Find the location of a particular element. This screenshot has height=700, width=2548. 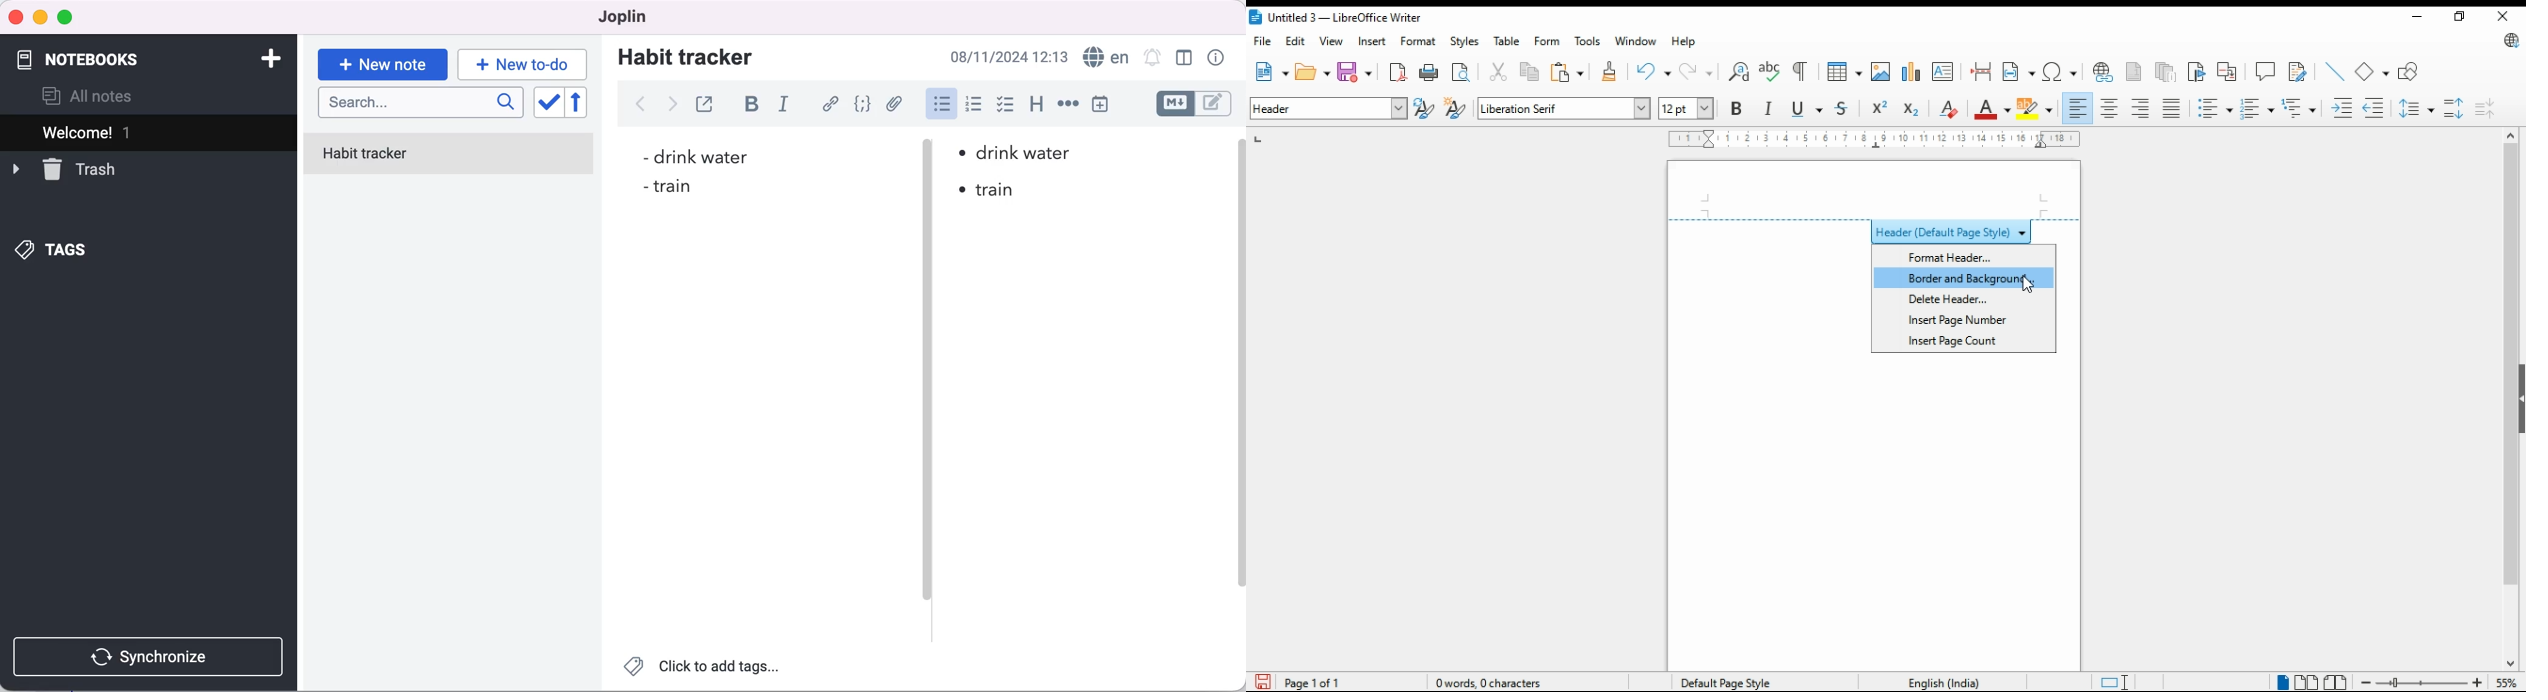

forward is located at coordinates (670, 108).